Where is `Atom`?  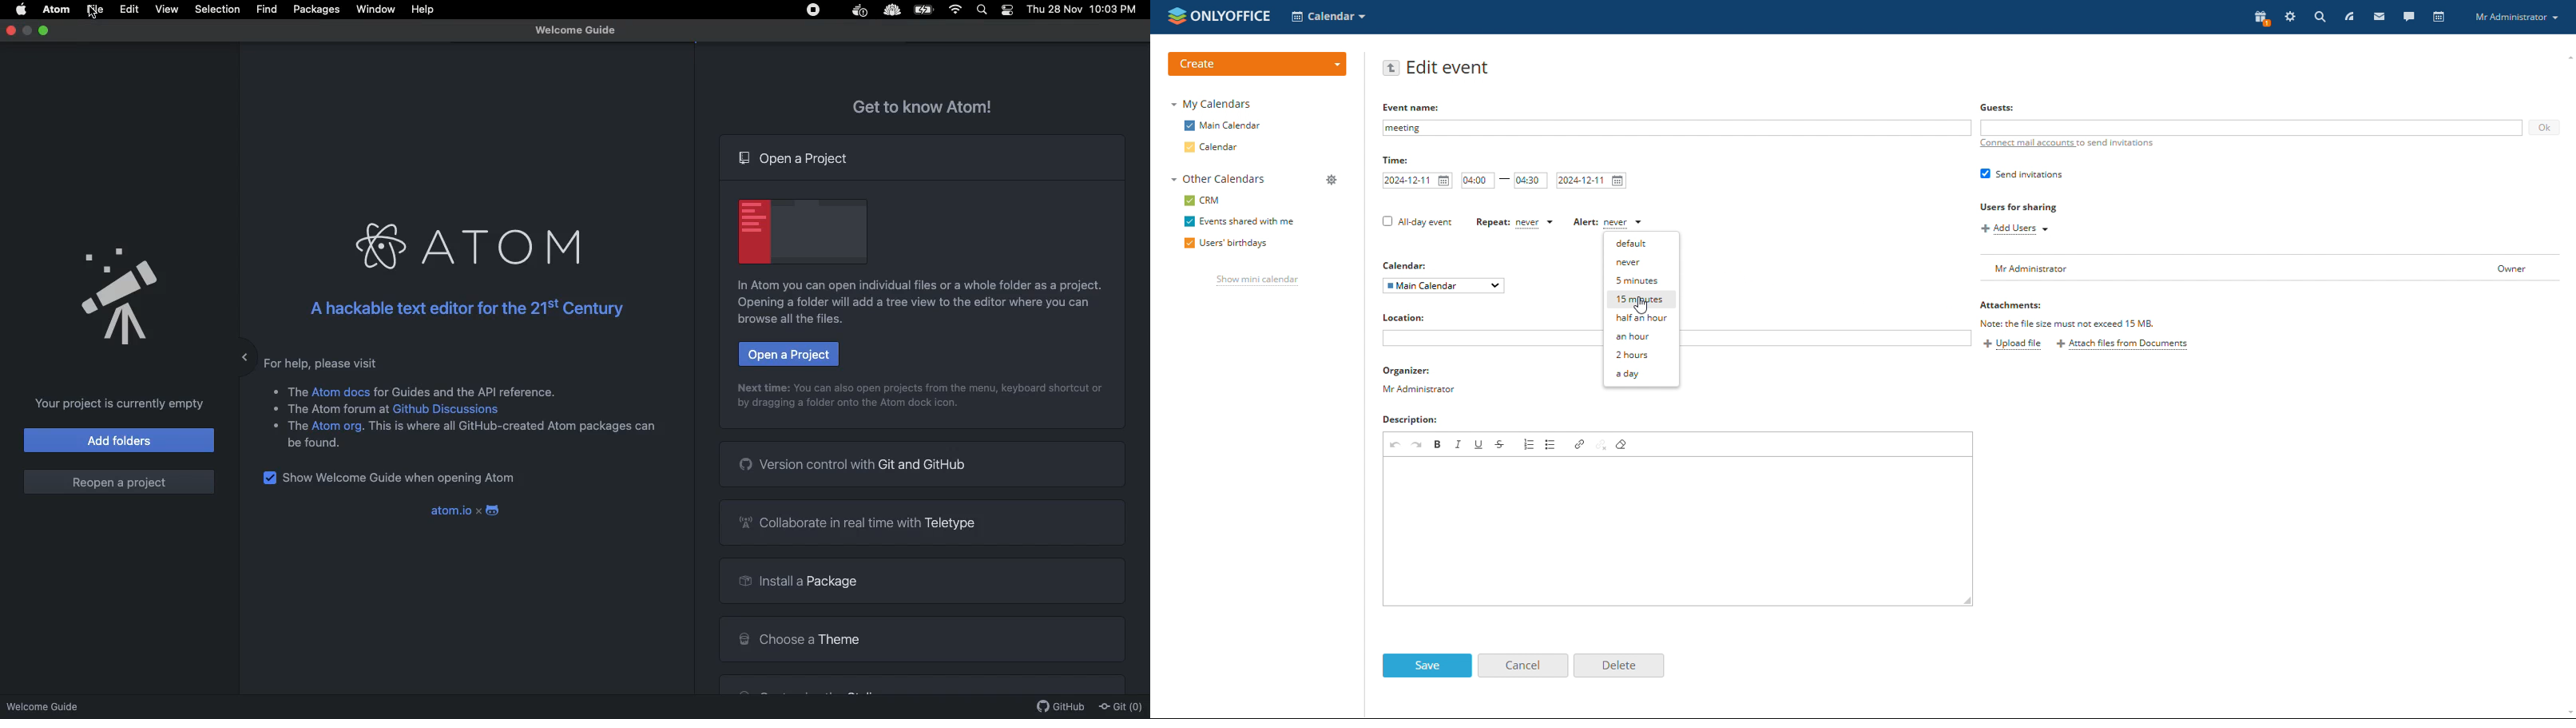 Atom is located at coordinates (465, 247).